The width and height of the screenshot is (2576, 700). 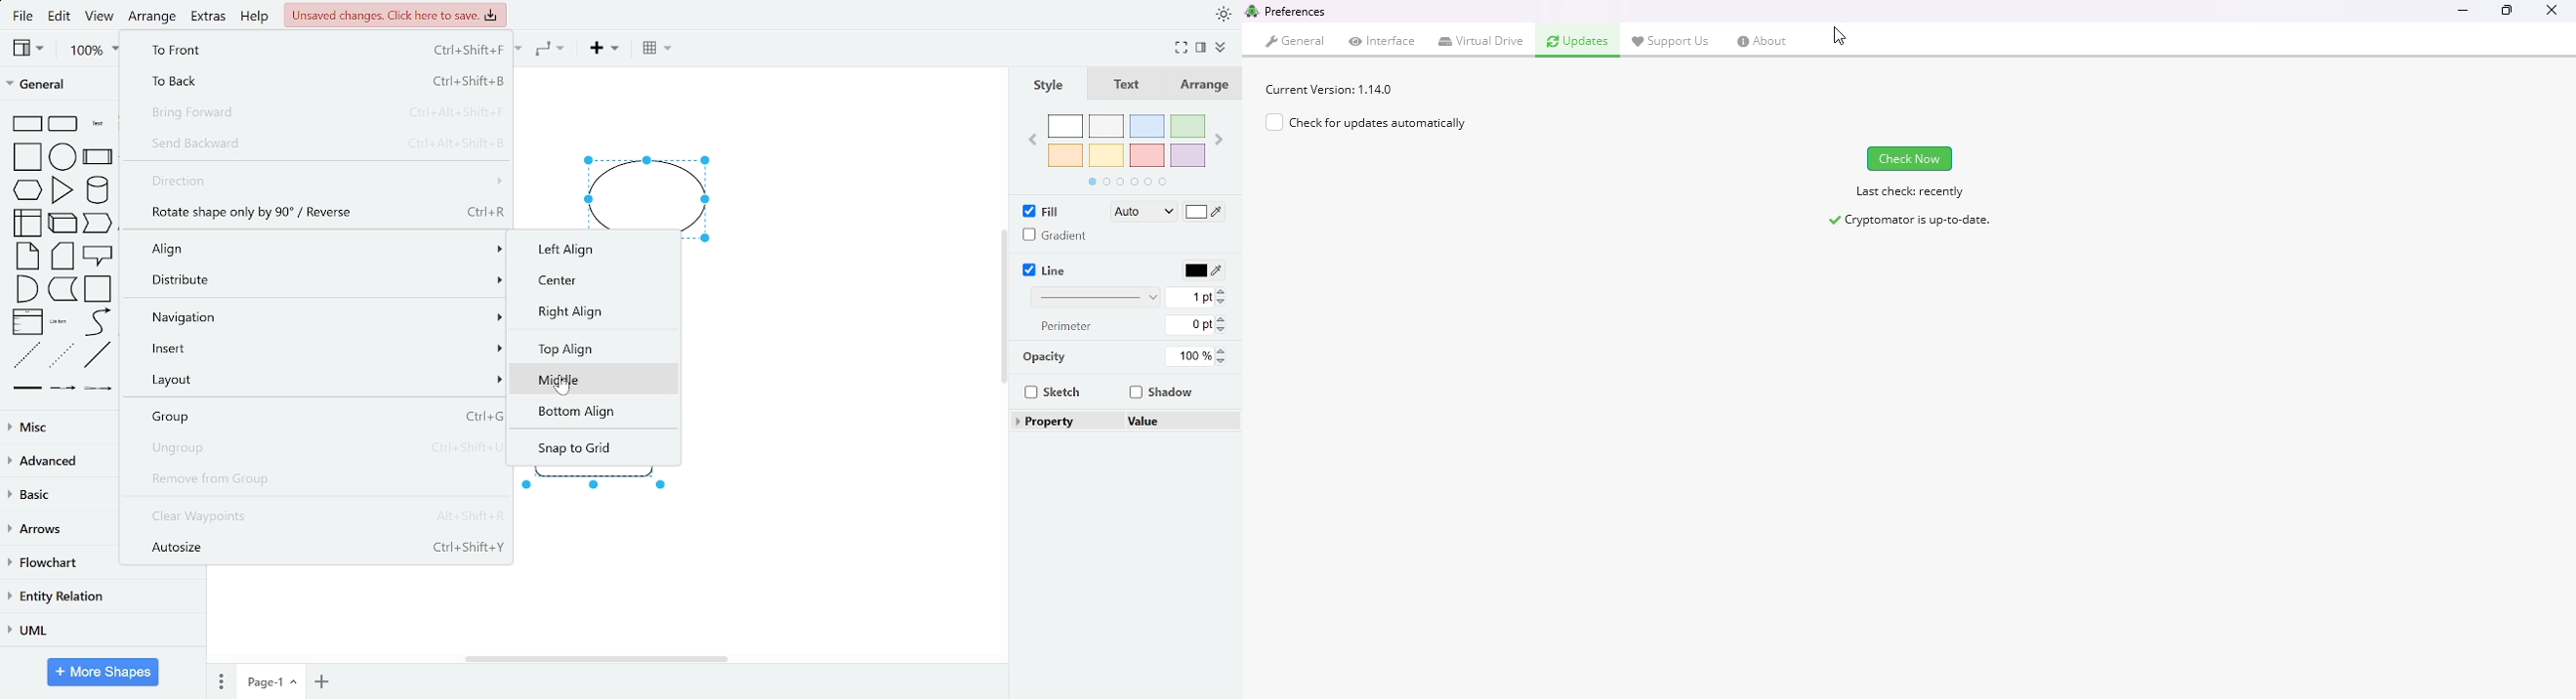 What do you see at coordinates (1188, 356) in the screenshot?
I see `100%` at bounding box center [1188, 356].